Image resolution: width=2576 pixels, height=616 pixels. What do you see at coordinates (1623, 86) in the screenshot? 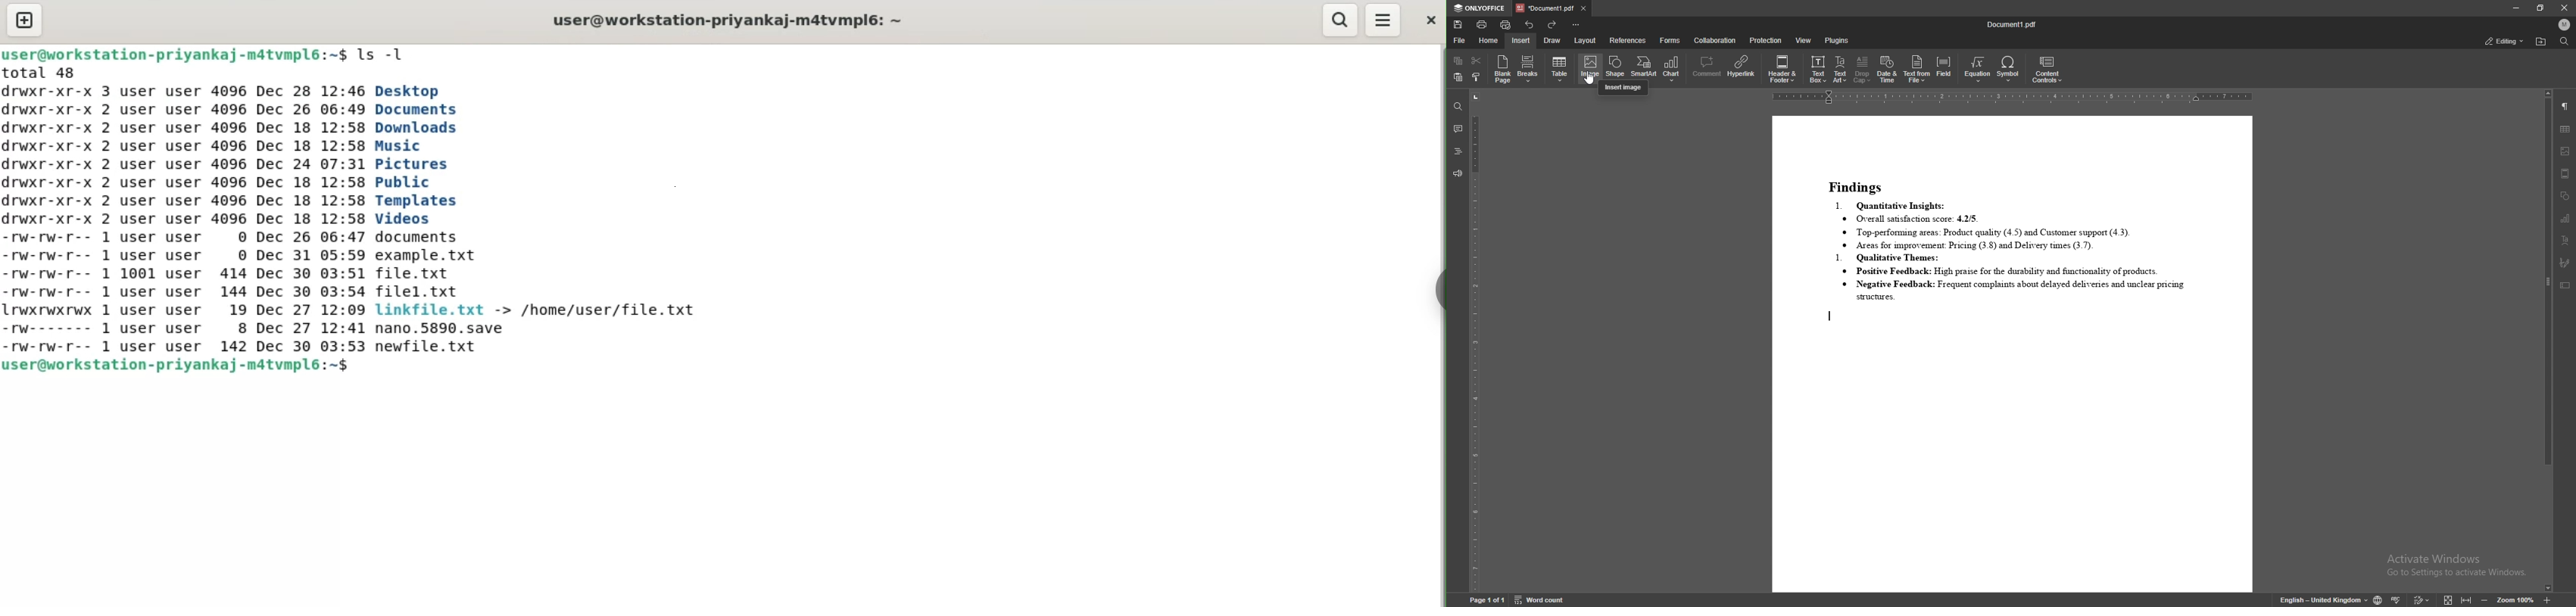
I see `cursor description` at bounding box center [1623, 86].